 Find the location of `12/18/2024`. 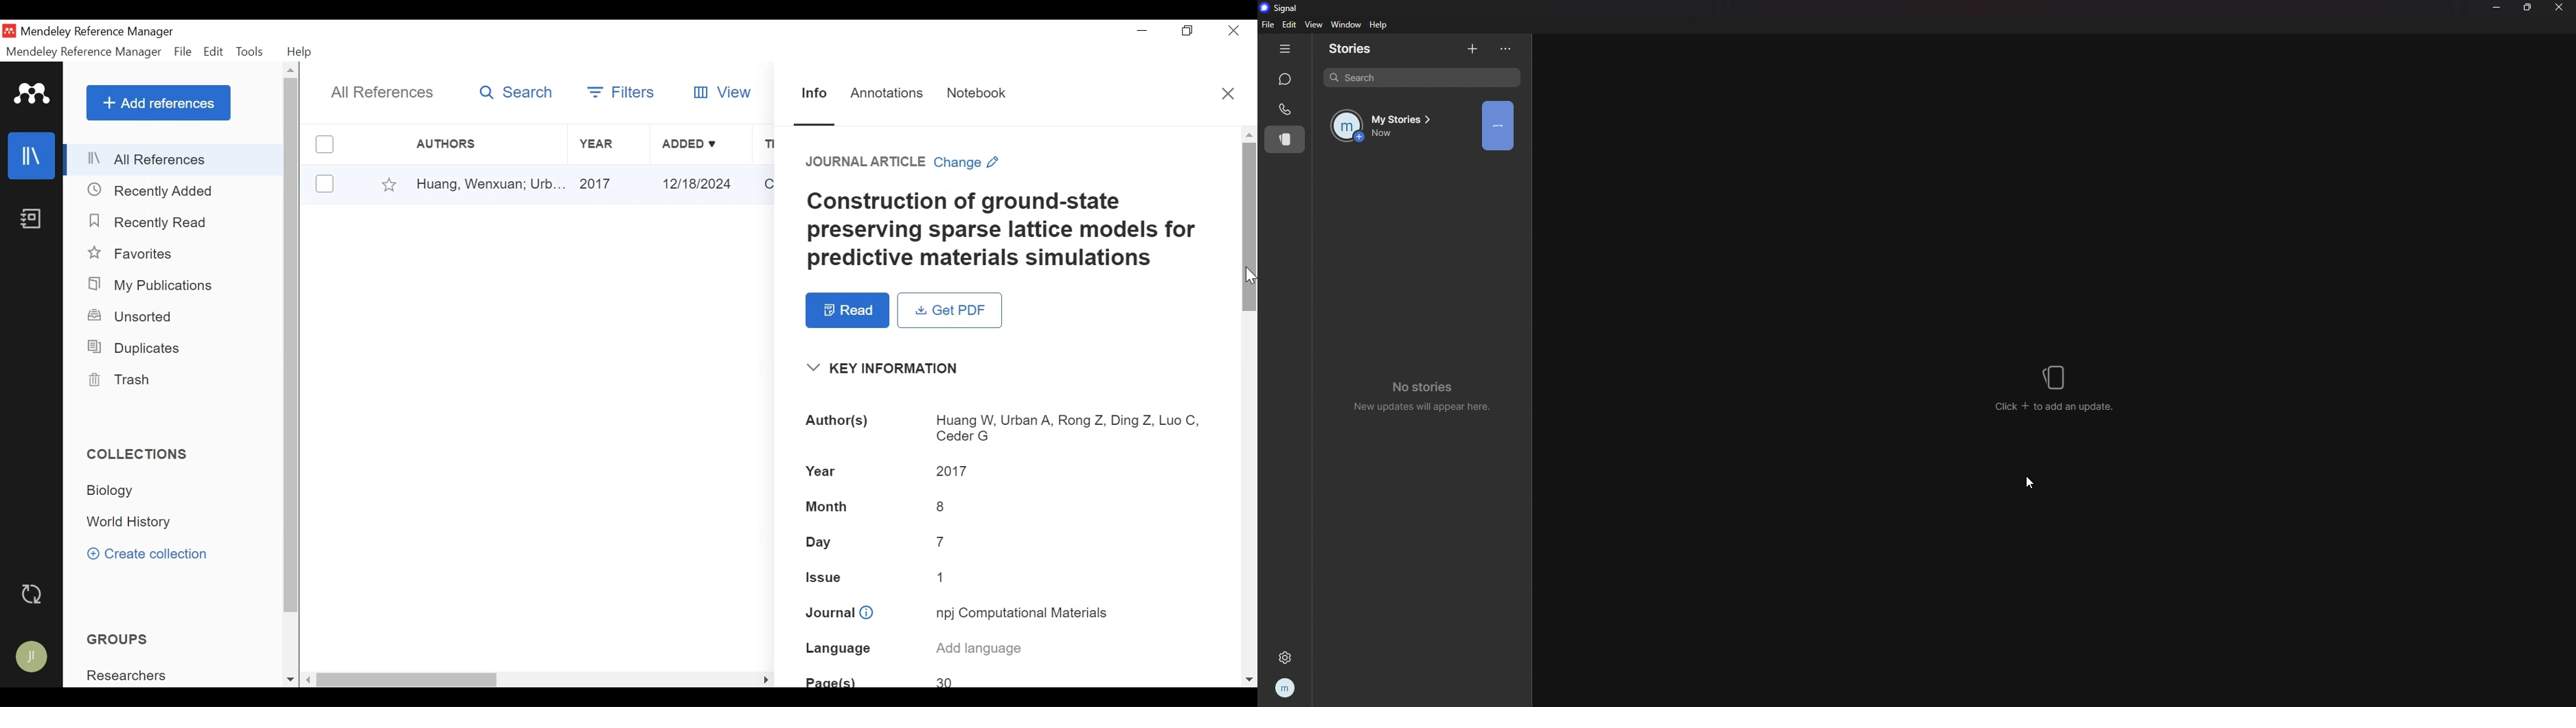

12/18/2024 is located at coordinates (701, 183).